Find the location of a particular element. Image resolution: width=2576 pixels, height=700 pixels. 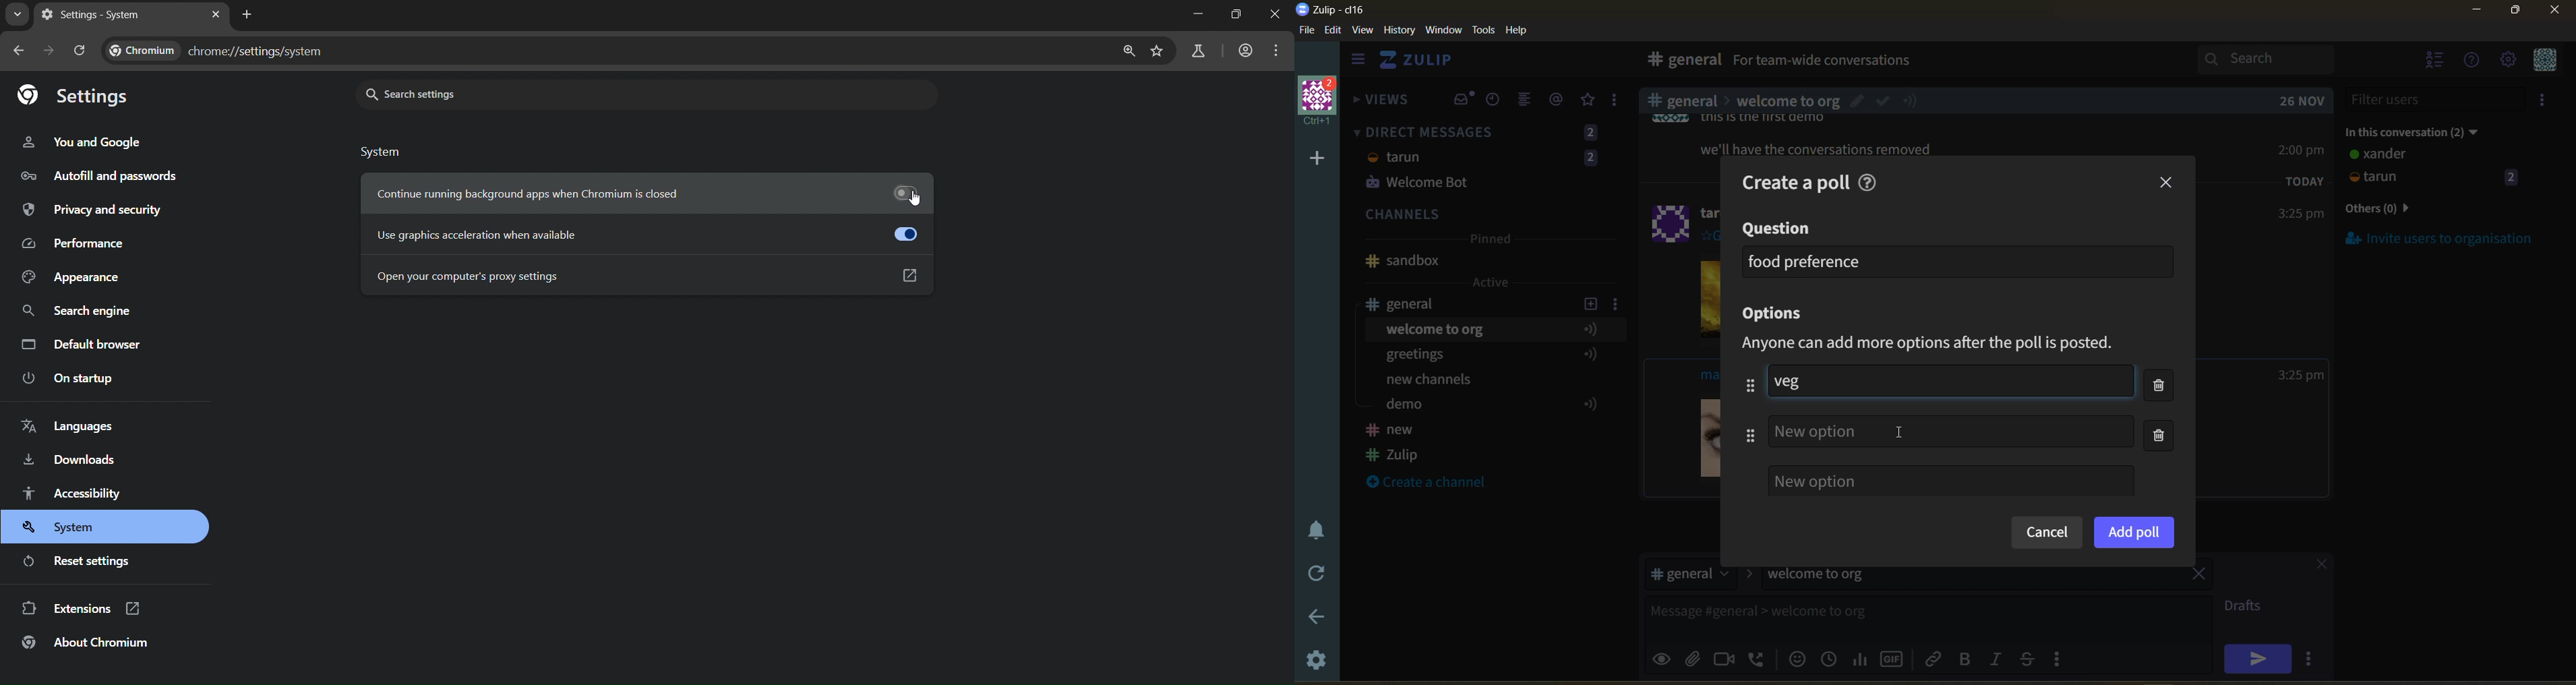

combined feed is located at coordinates (1530, 101).